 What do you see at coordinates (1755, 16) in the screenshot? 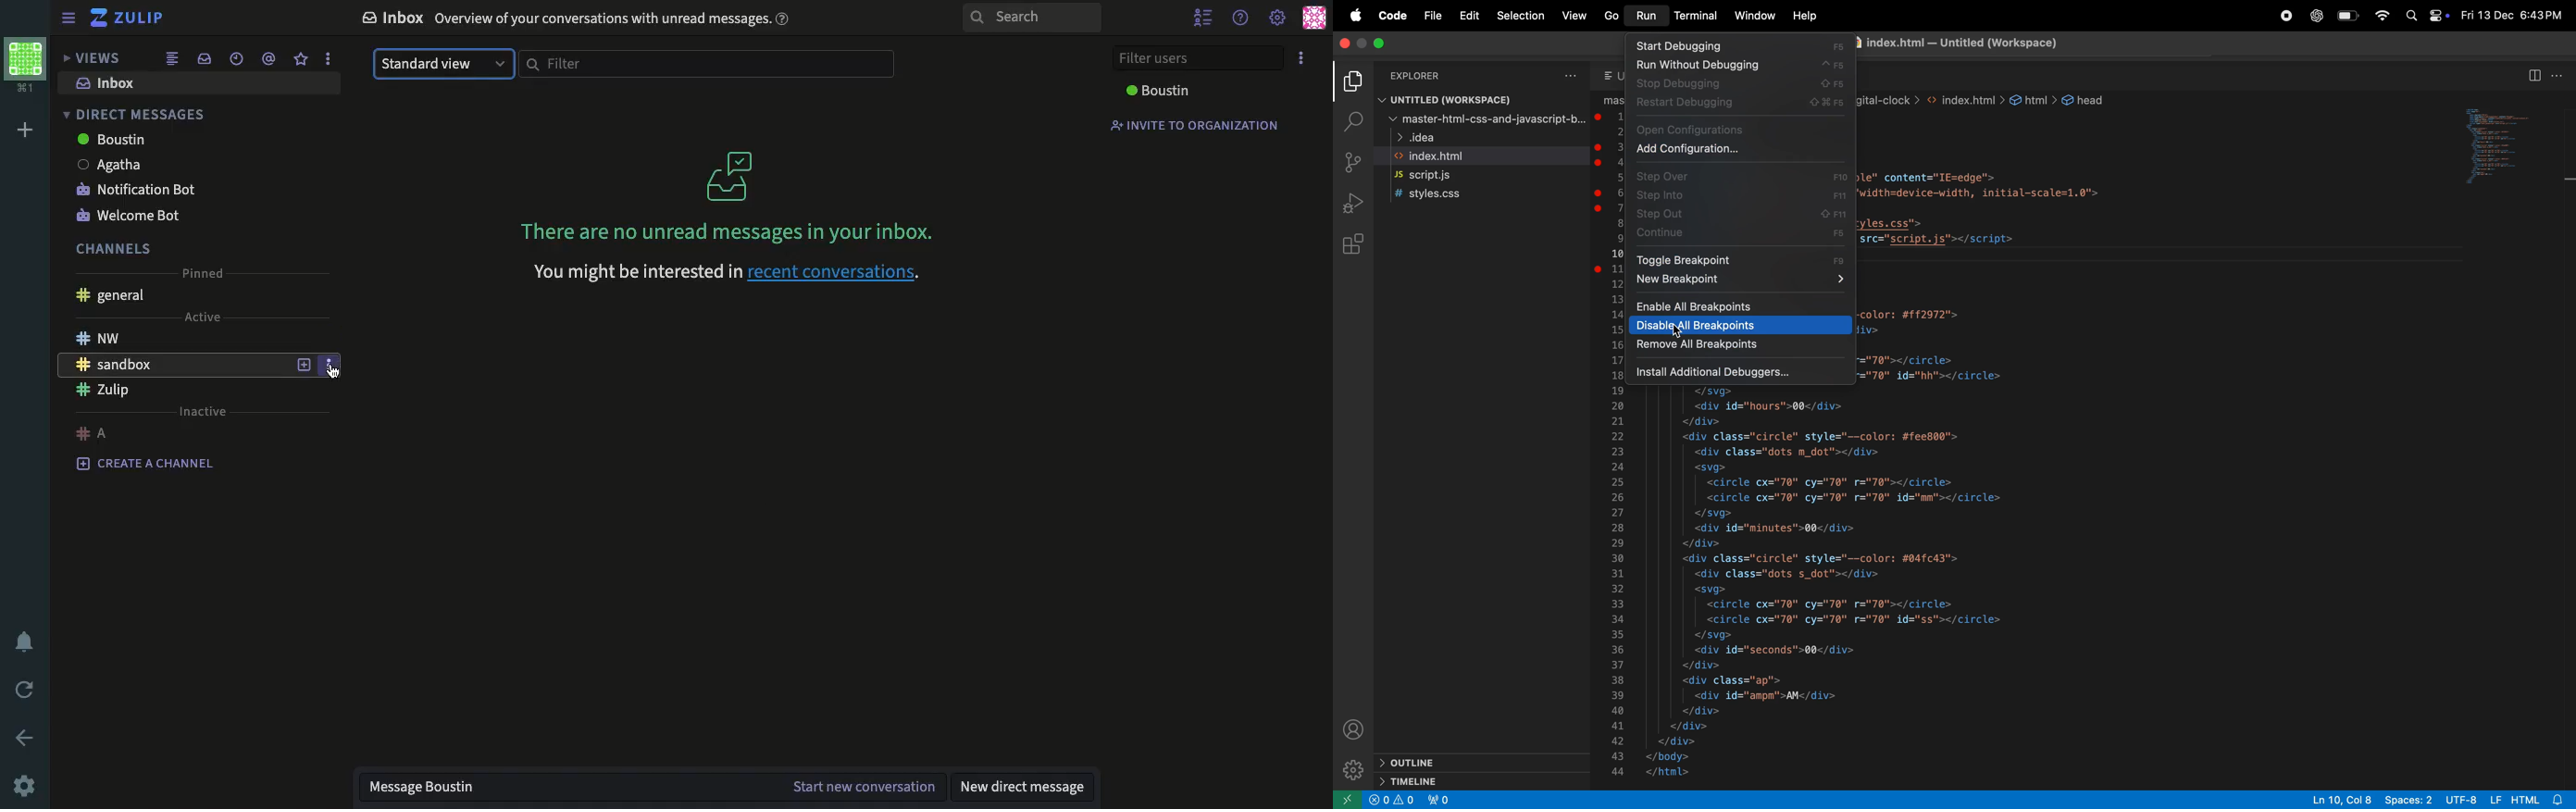
I see `window` at bounding box center [1755, 16].